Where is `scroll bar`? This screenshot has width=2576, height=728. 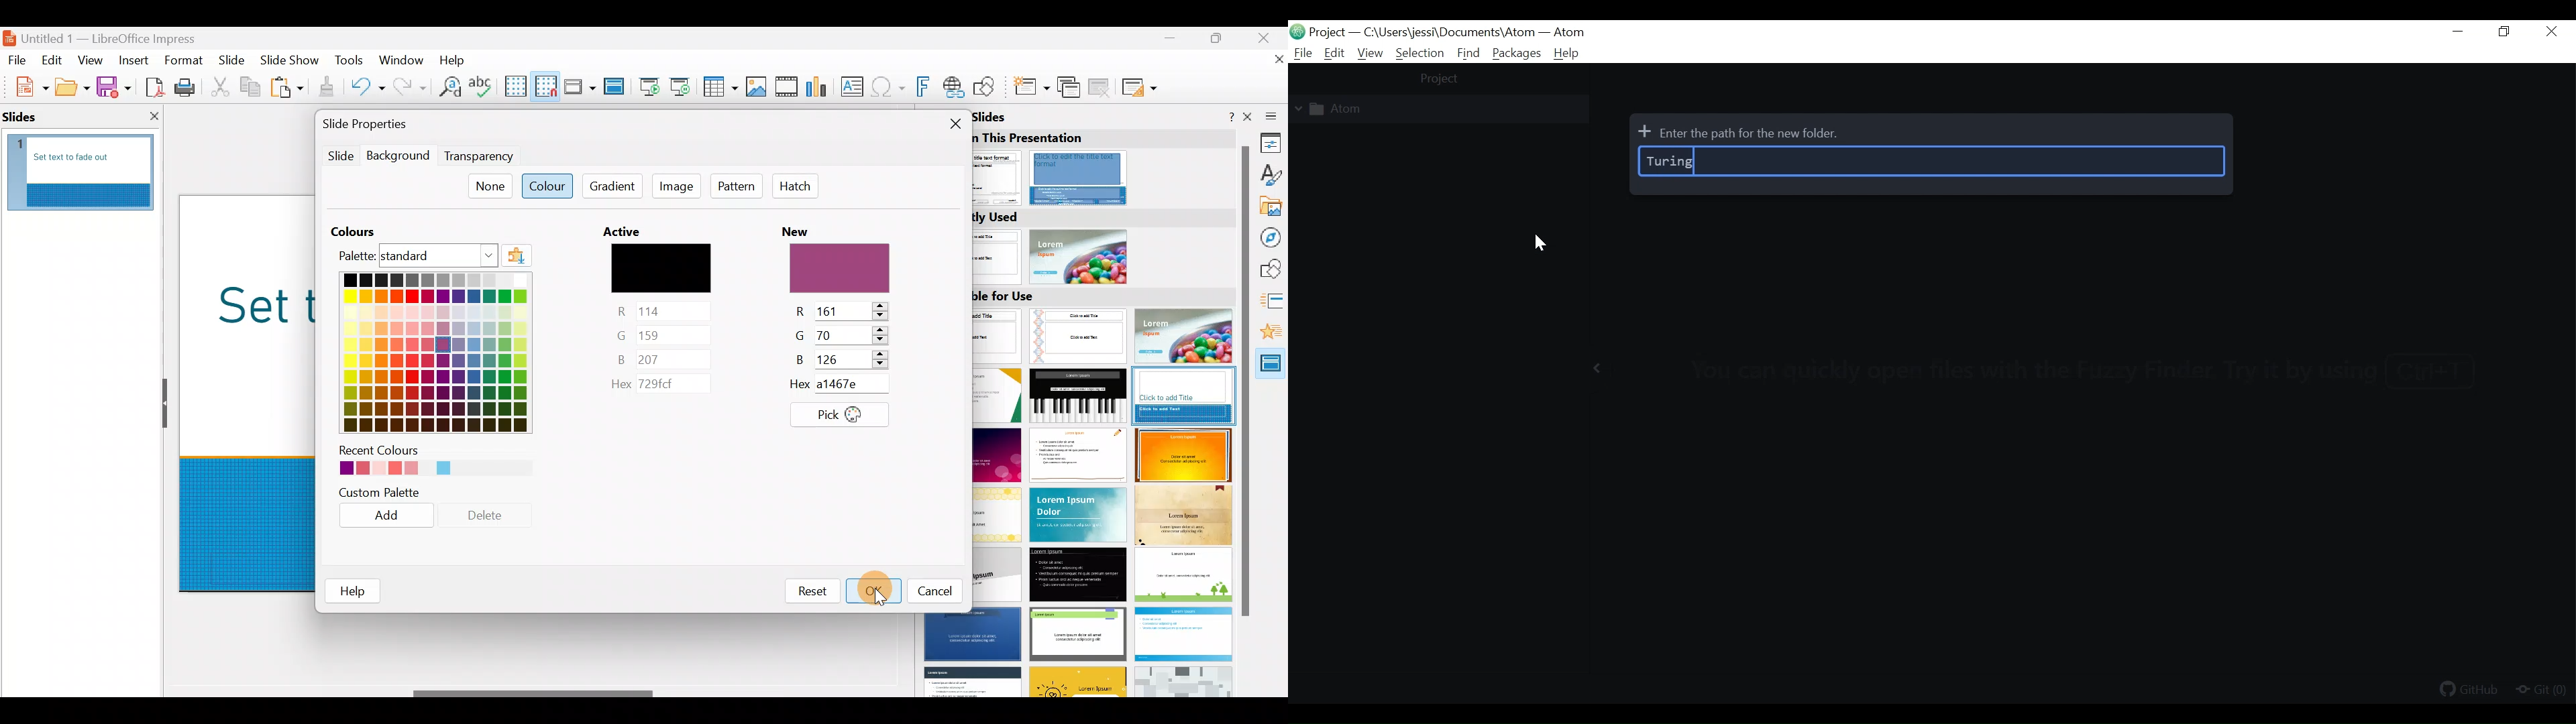
scroll bar is located at coordinates (1244, 380).